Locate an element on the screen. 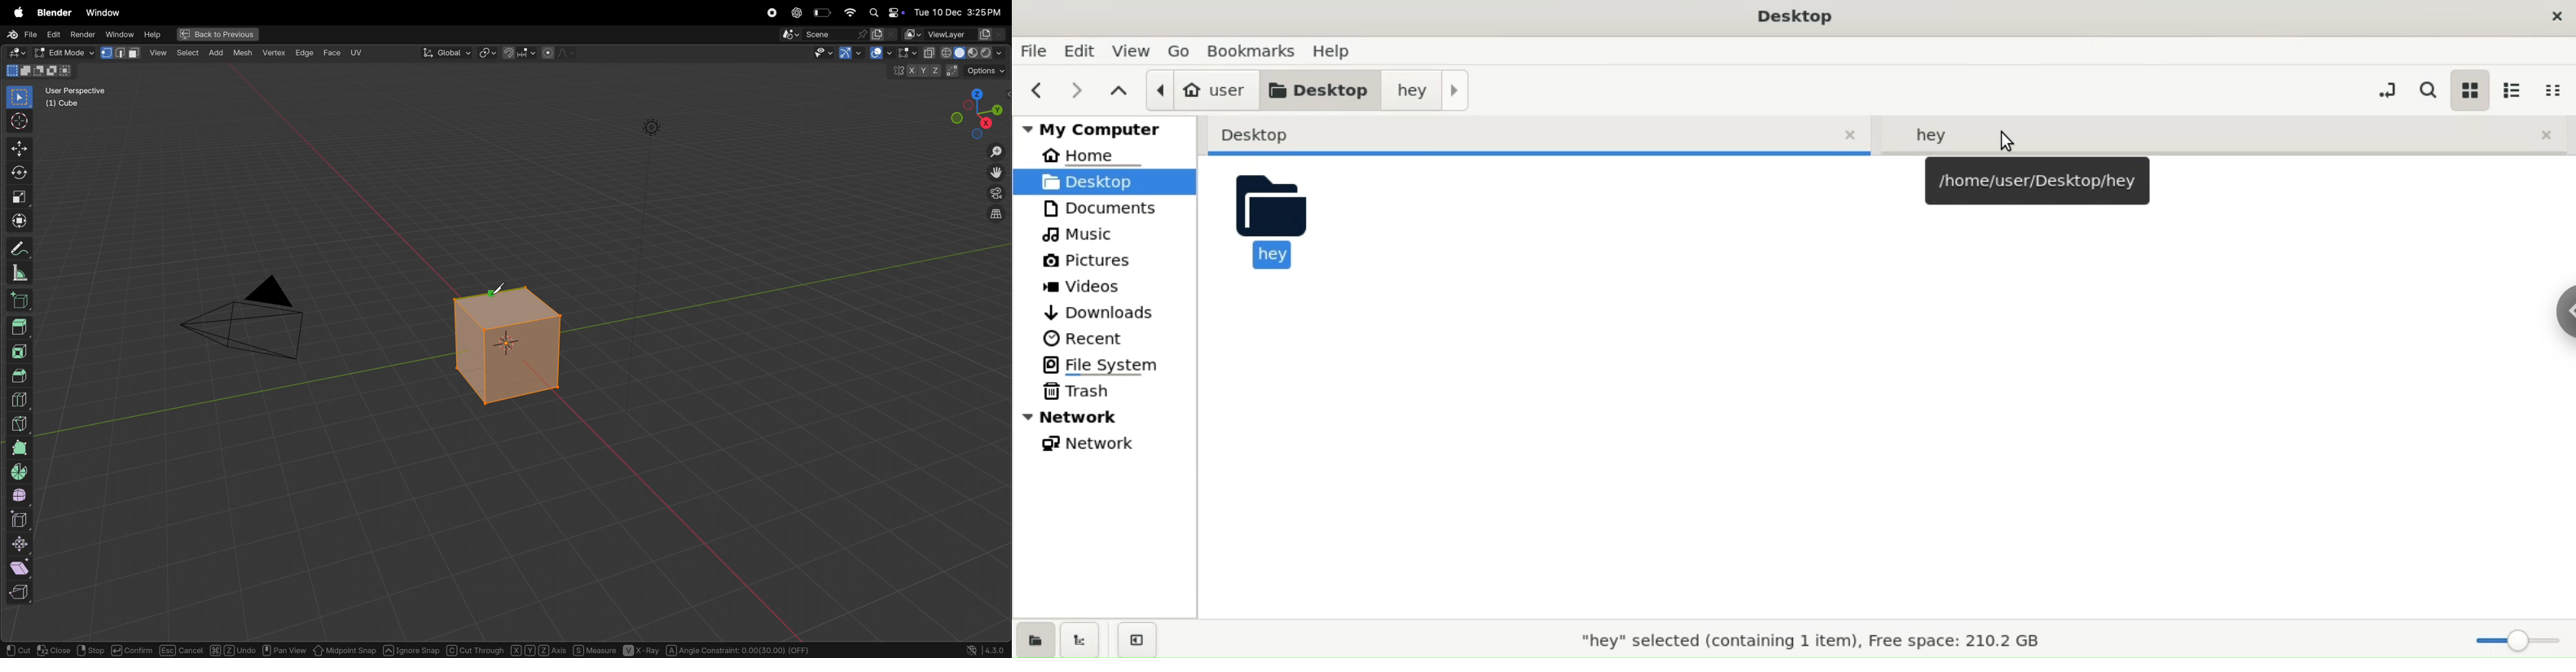  option is located at coordinates (979, 70).